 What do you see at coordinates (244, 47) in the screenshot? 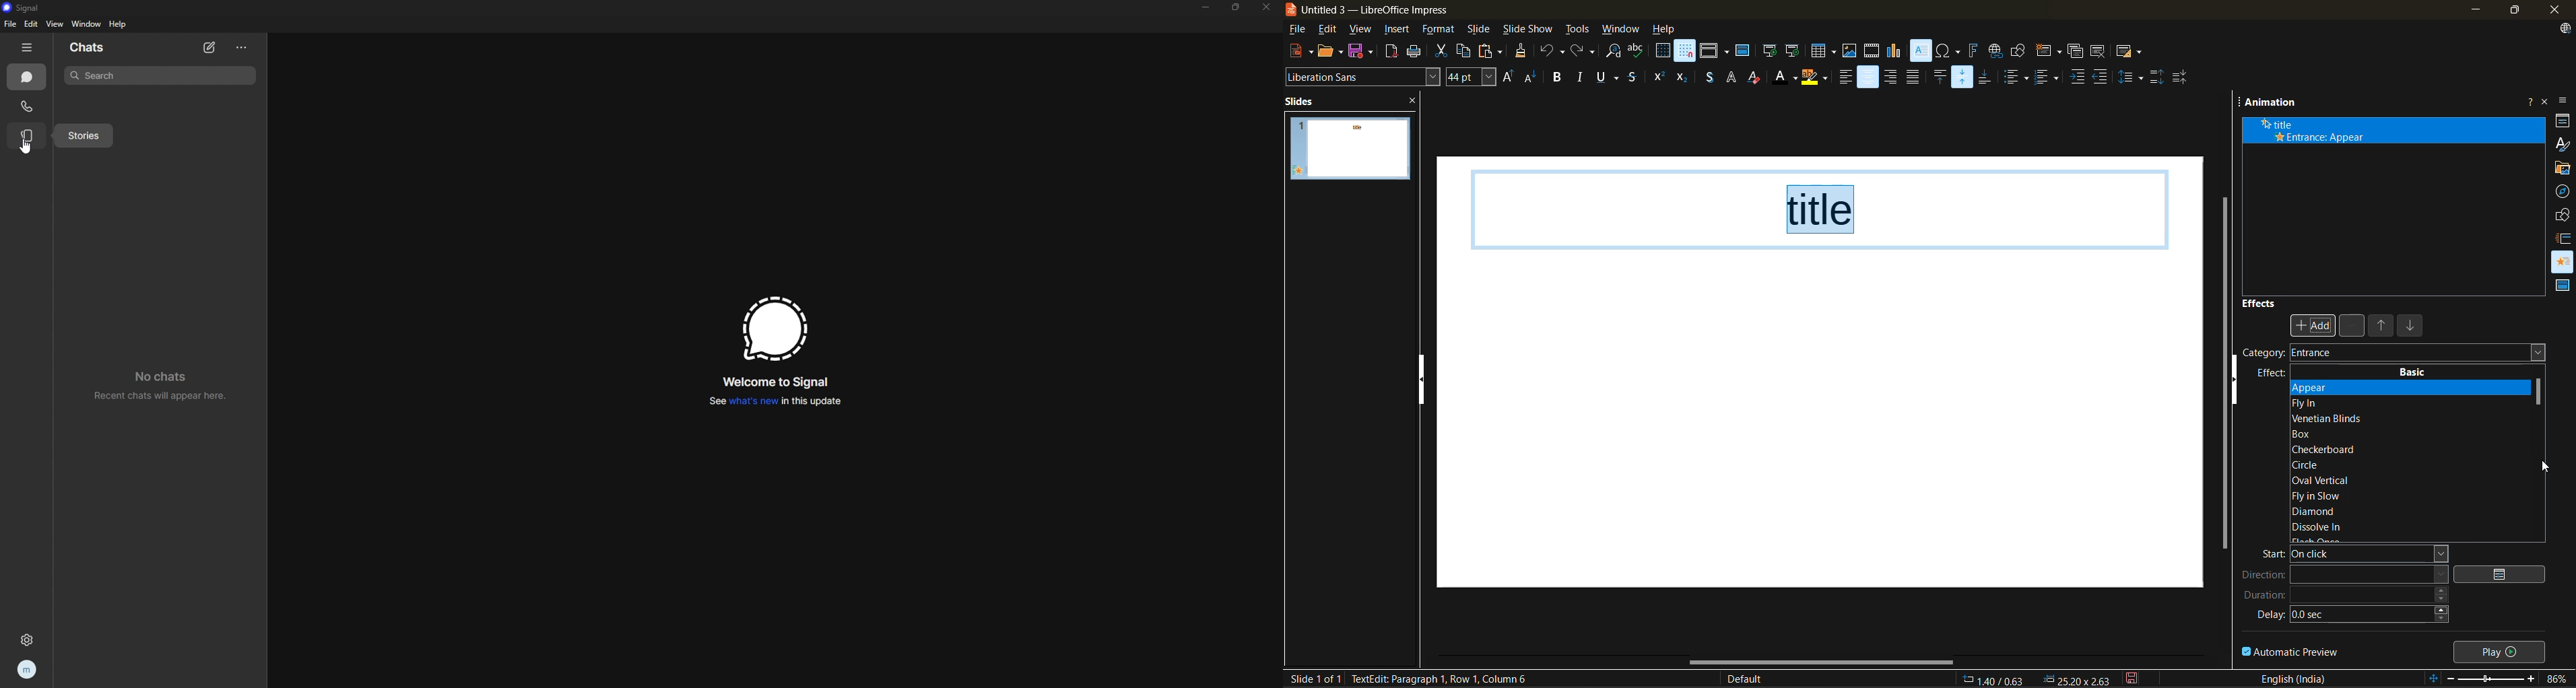
I see `options` at bounding box center [244, 47].